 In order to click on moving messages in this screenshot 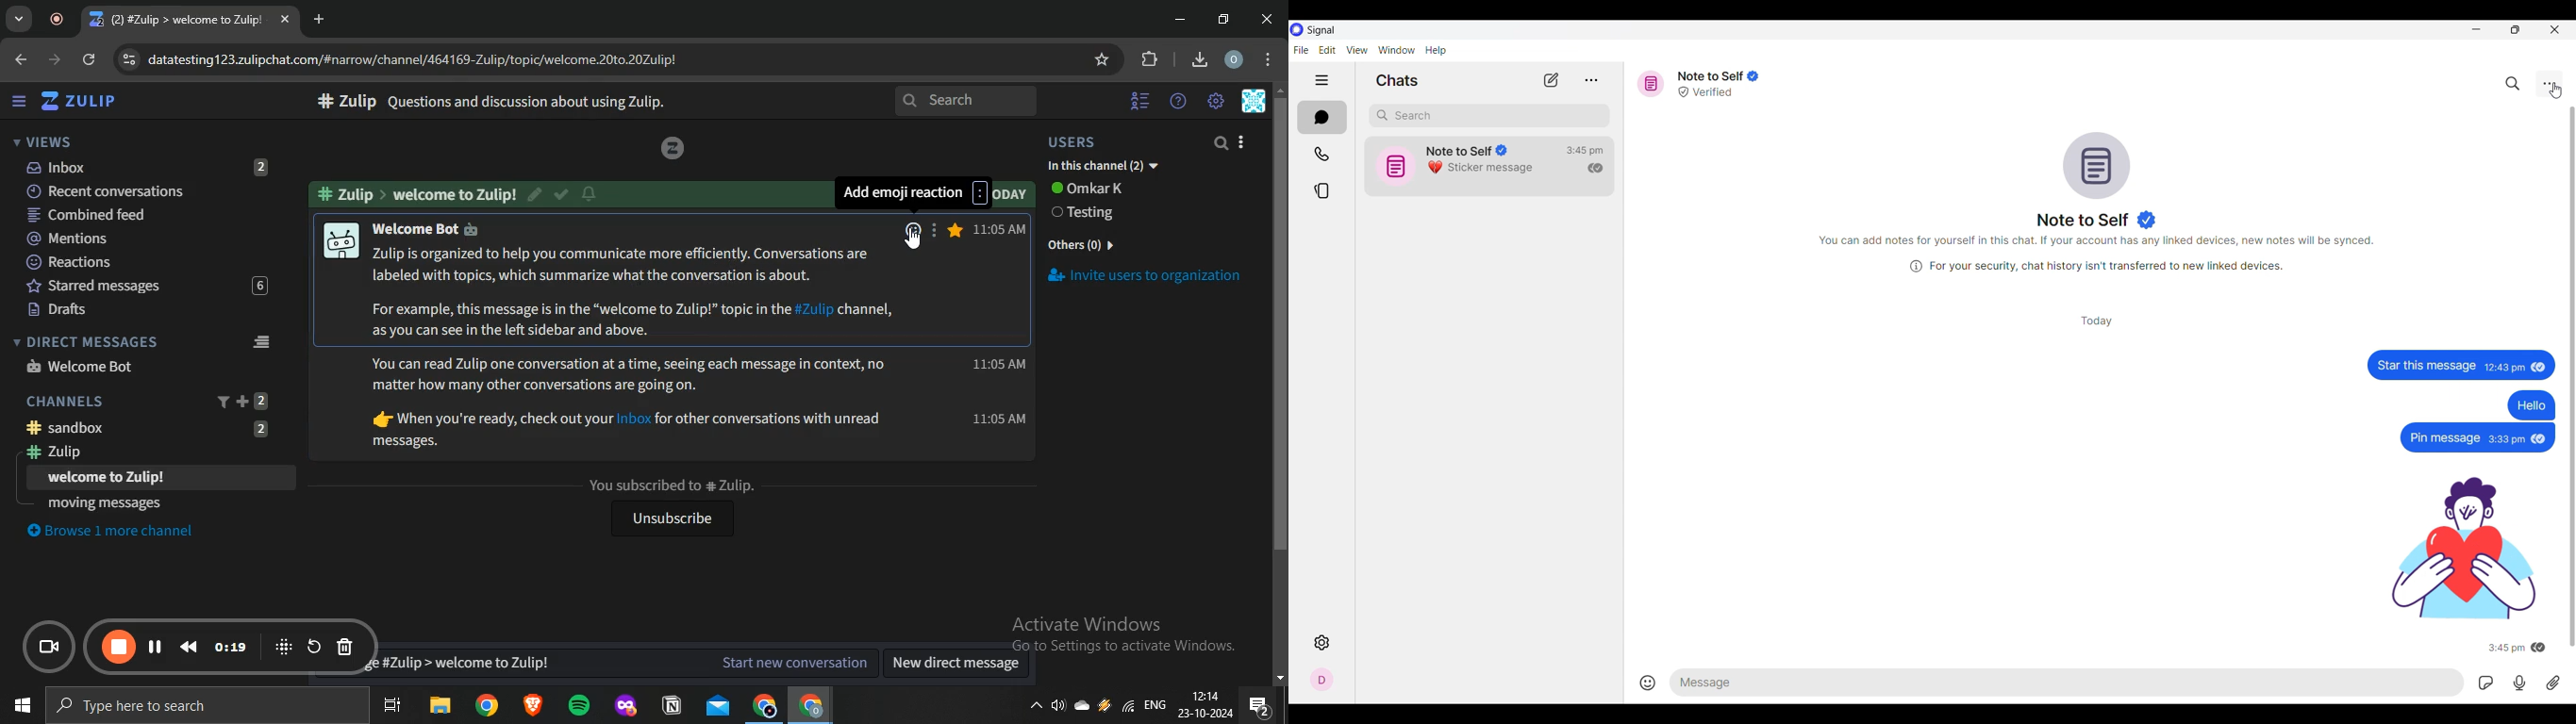, I will do `click(106, 502)`.